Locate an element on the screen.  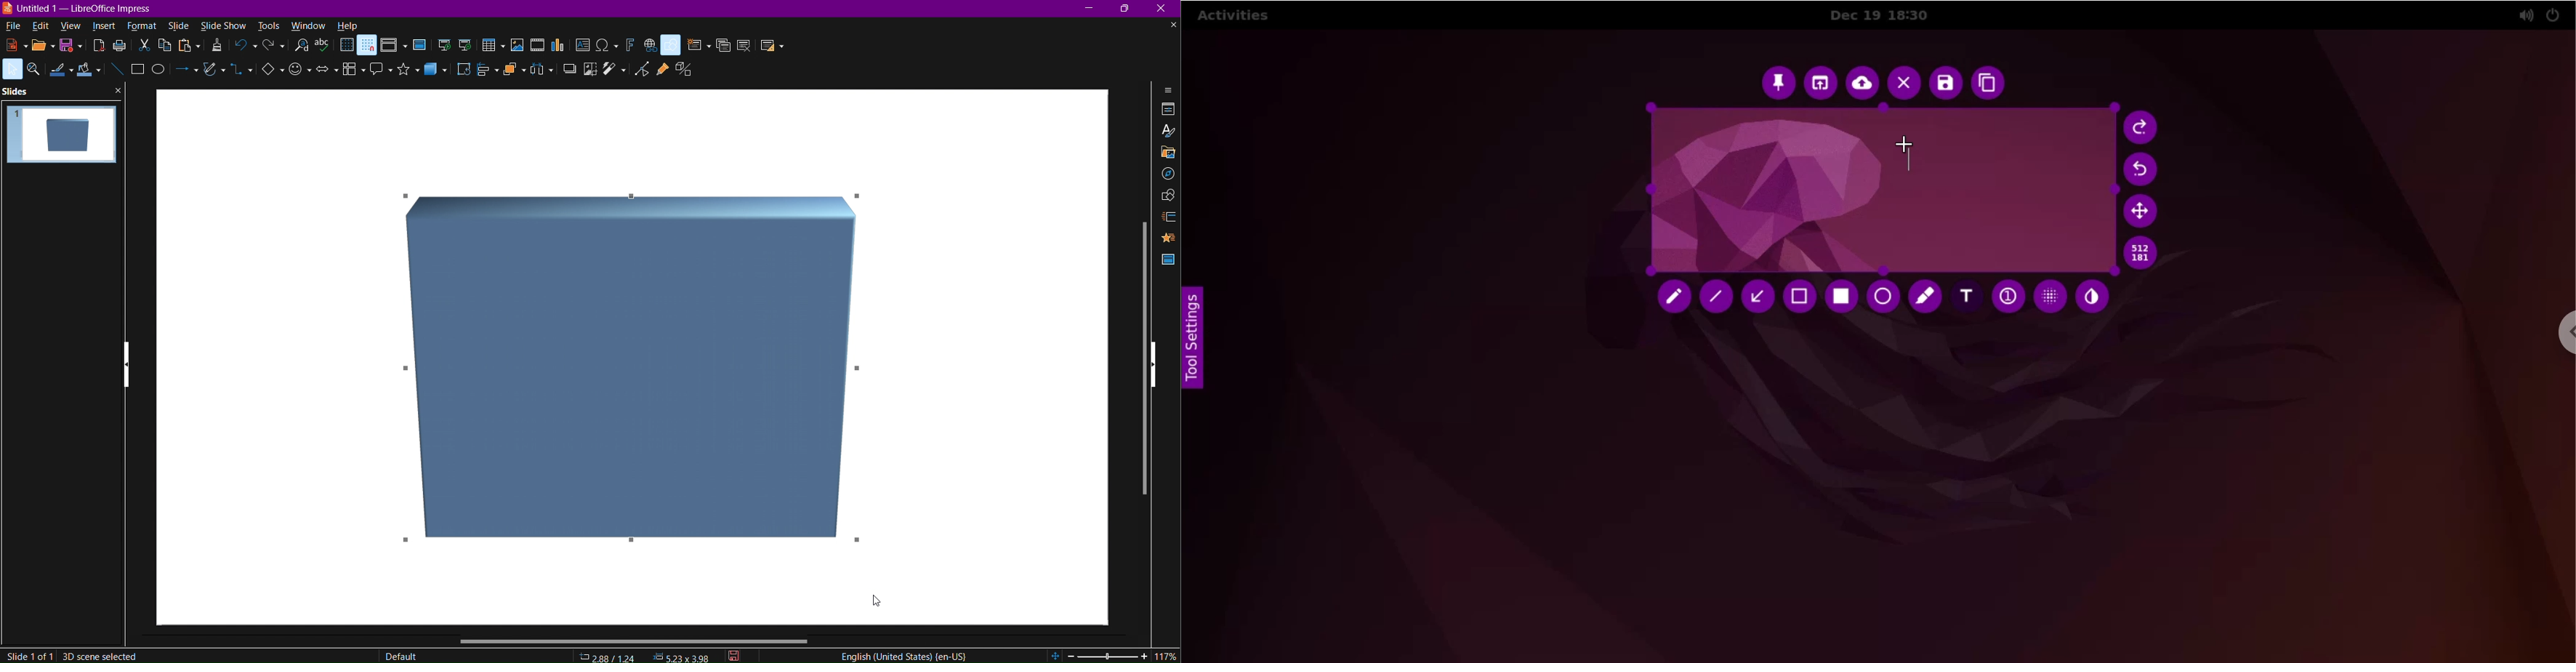
Show Gluepoint Function is located at coordinates (662, 69).